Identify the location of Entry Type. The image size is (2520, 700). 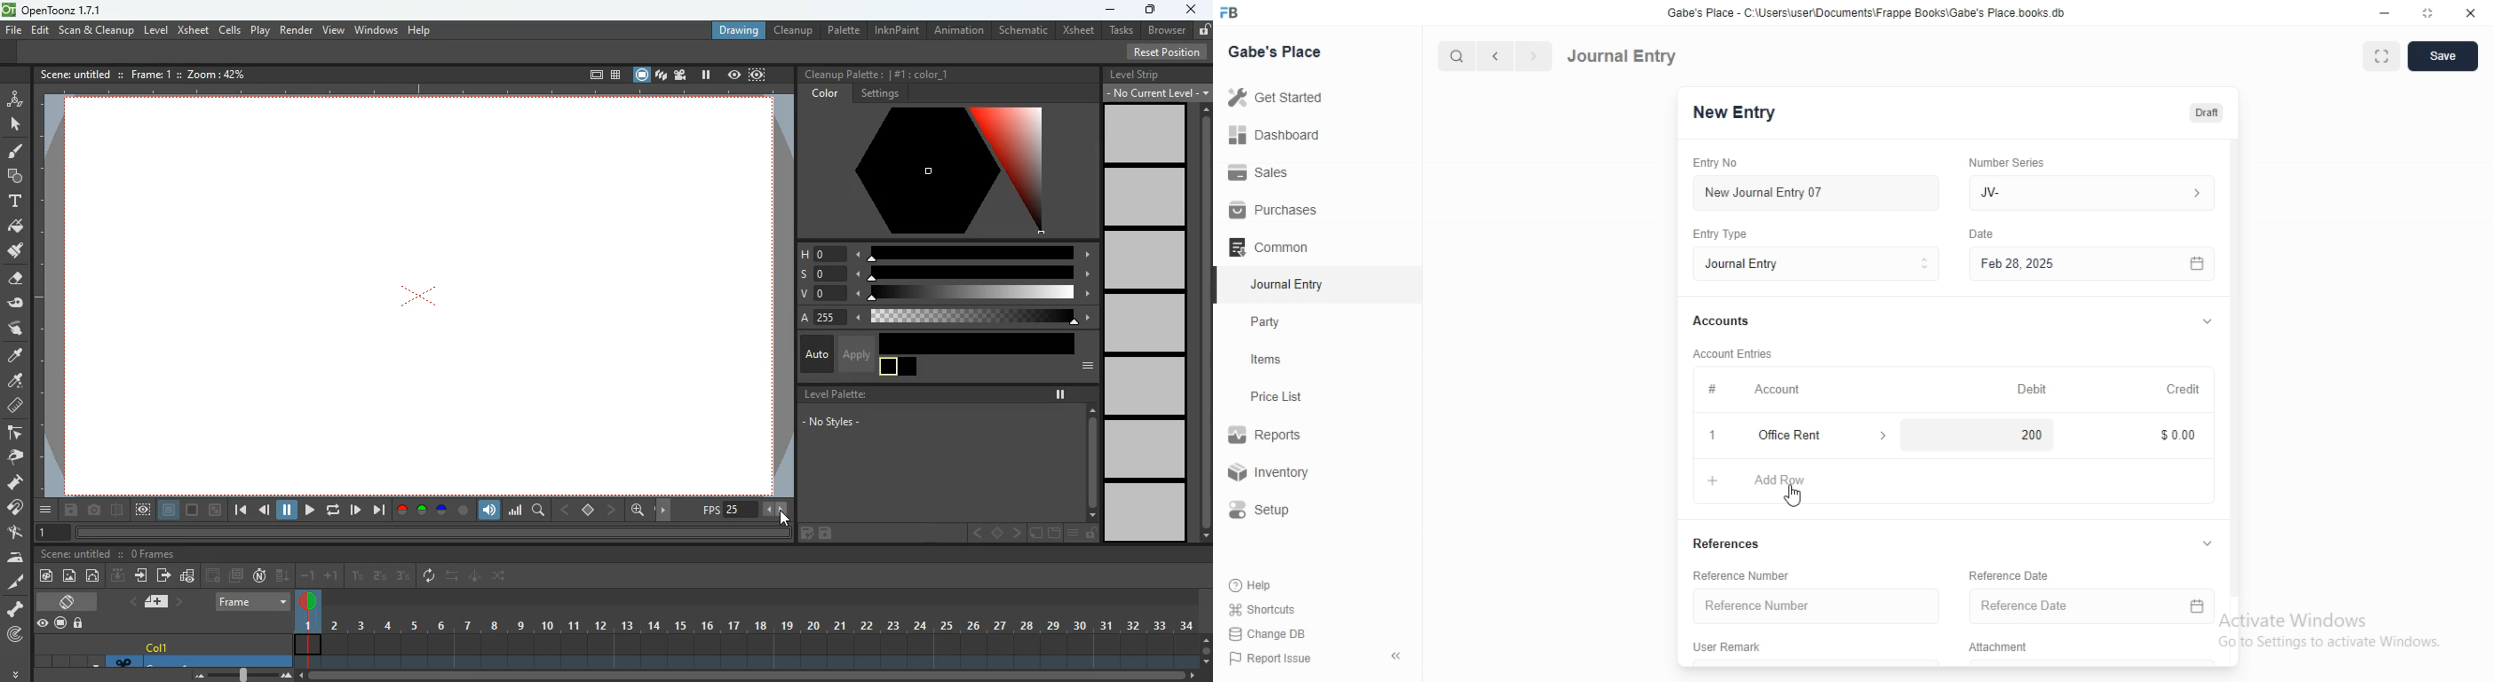
(1722, 234).